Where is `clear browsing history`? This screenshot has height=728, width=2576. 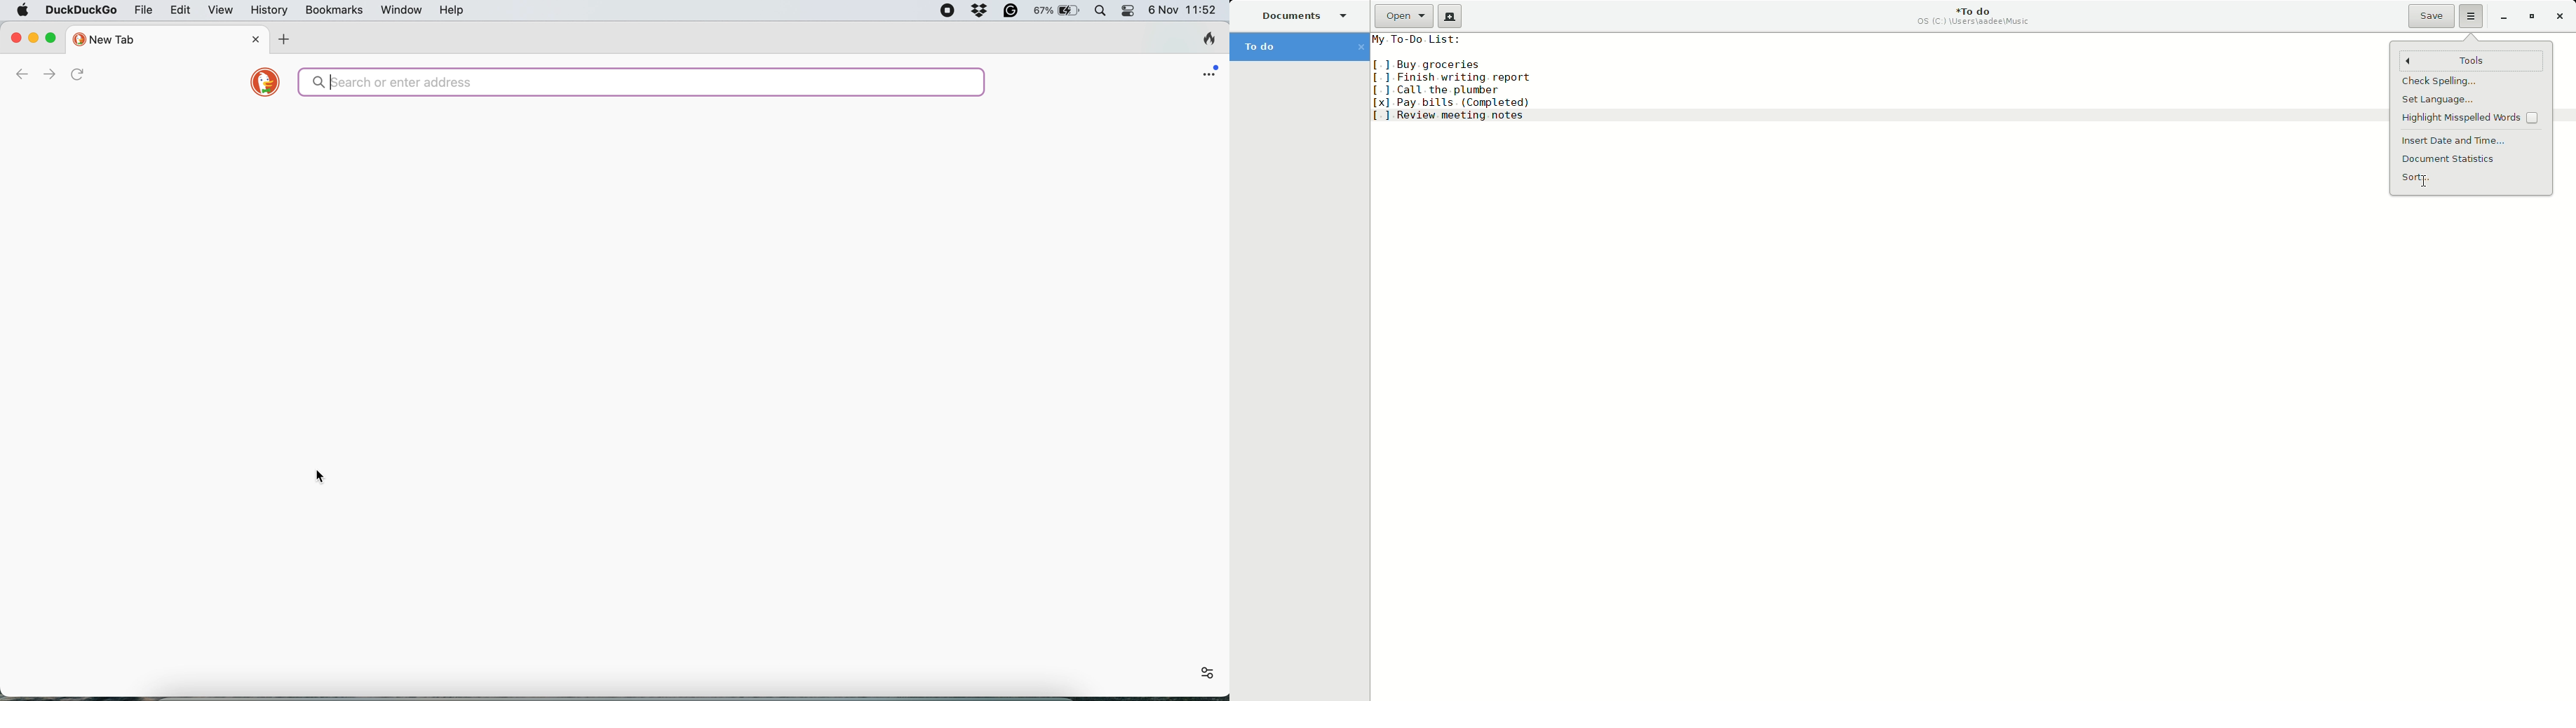
clear browsing history is located at coordinates (1203, 38).